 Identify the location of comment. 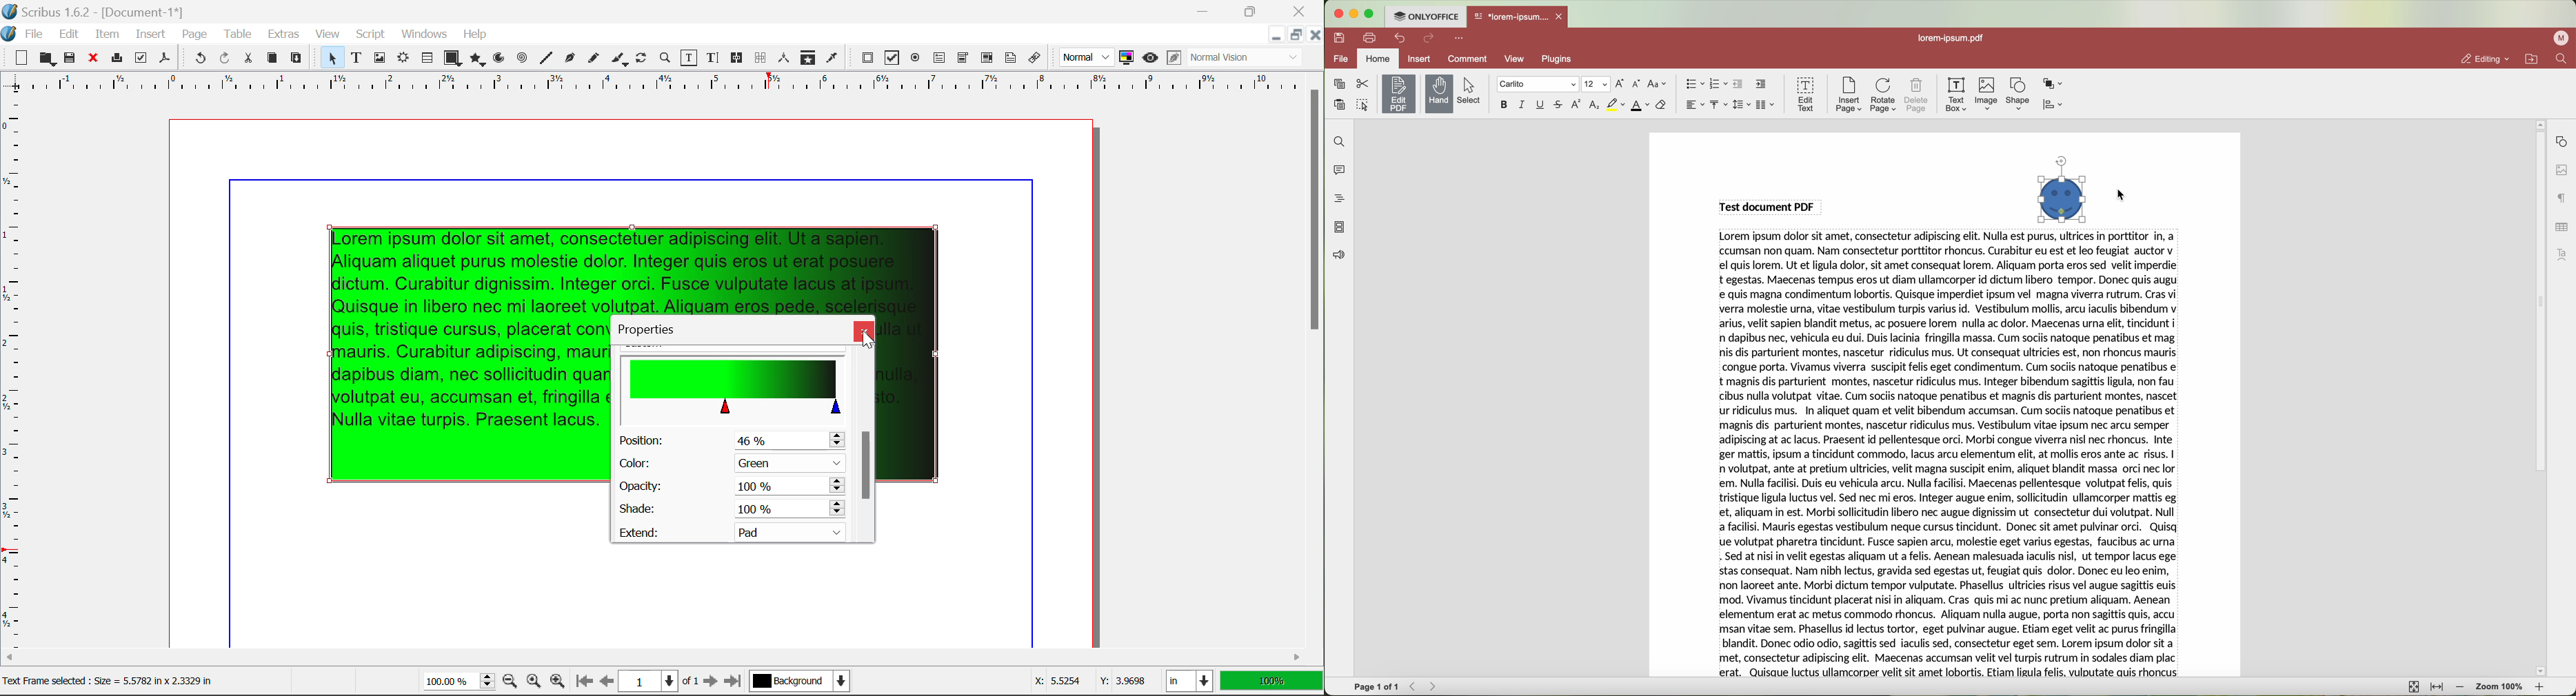
(1466, 59).